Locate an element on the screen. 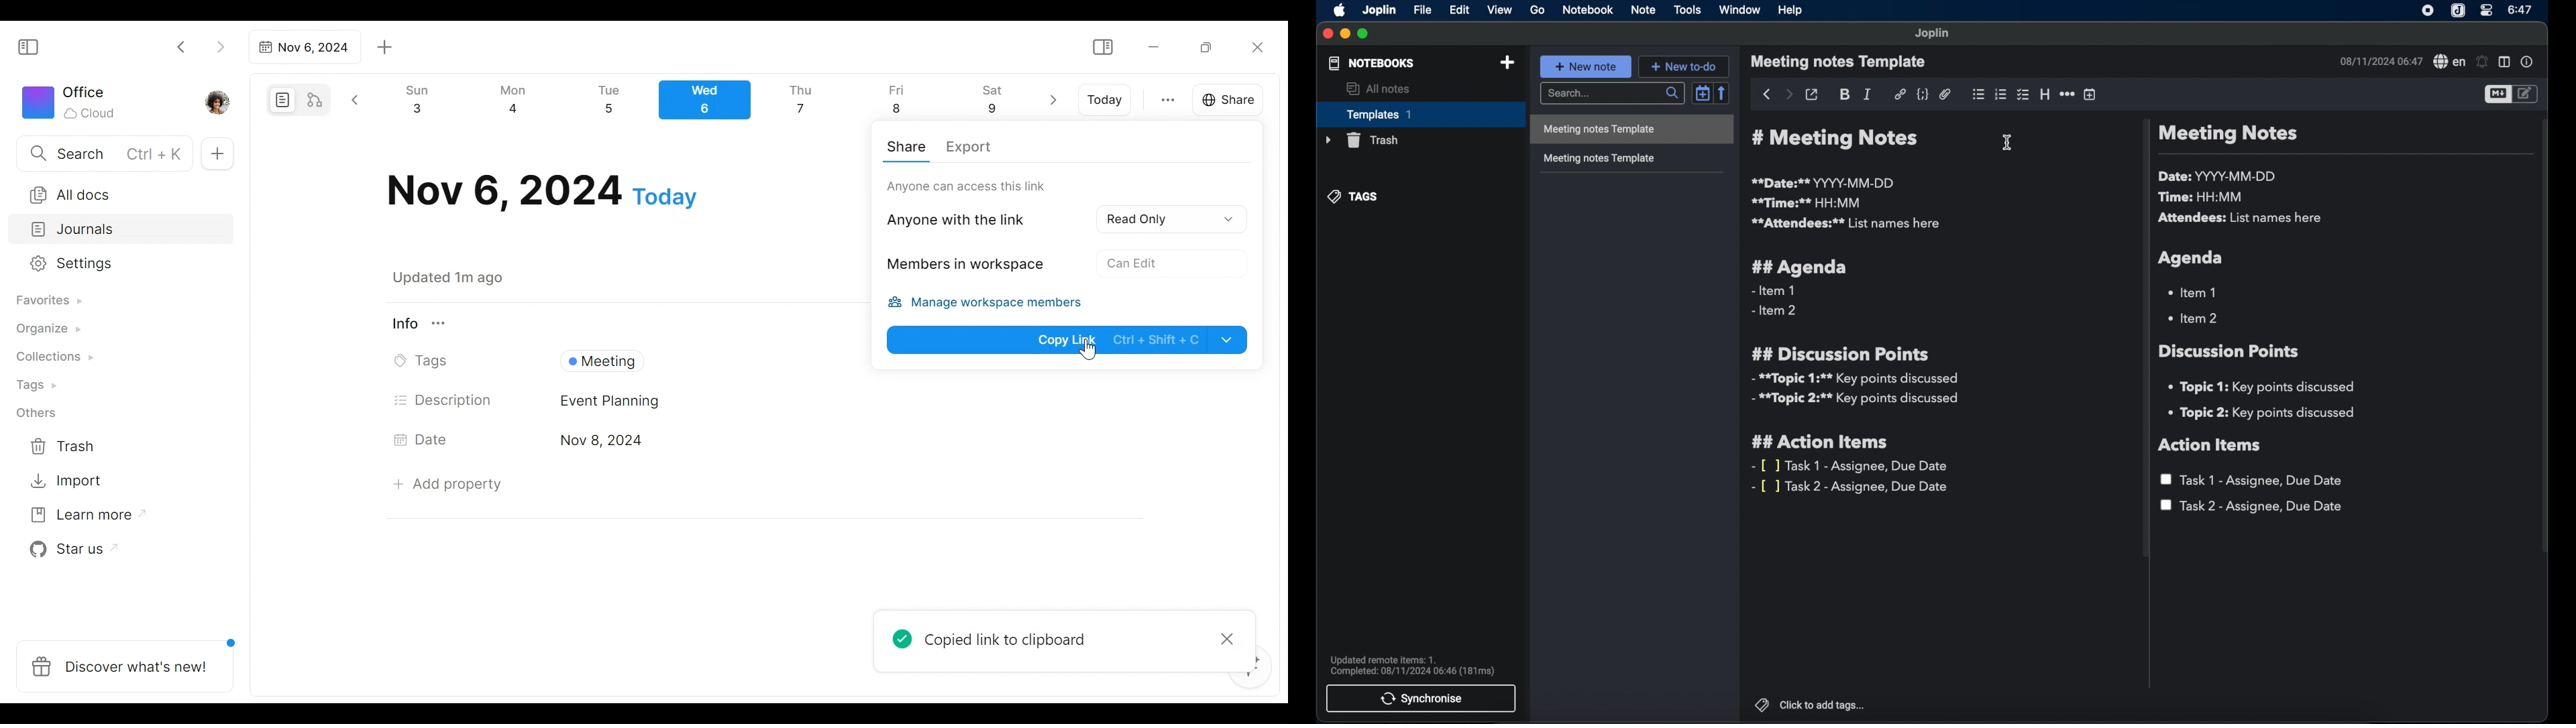 The width and height of the screenshot is (2576, 728). close is located at coordinates (1328, 35).